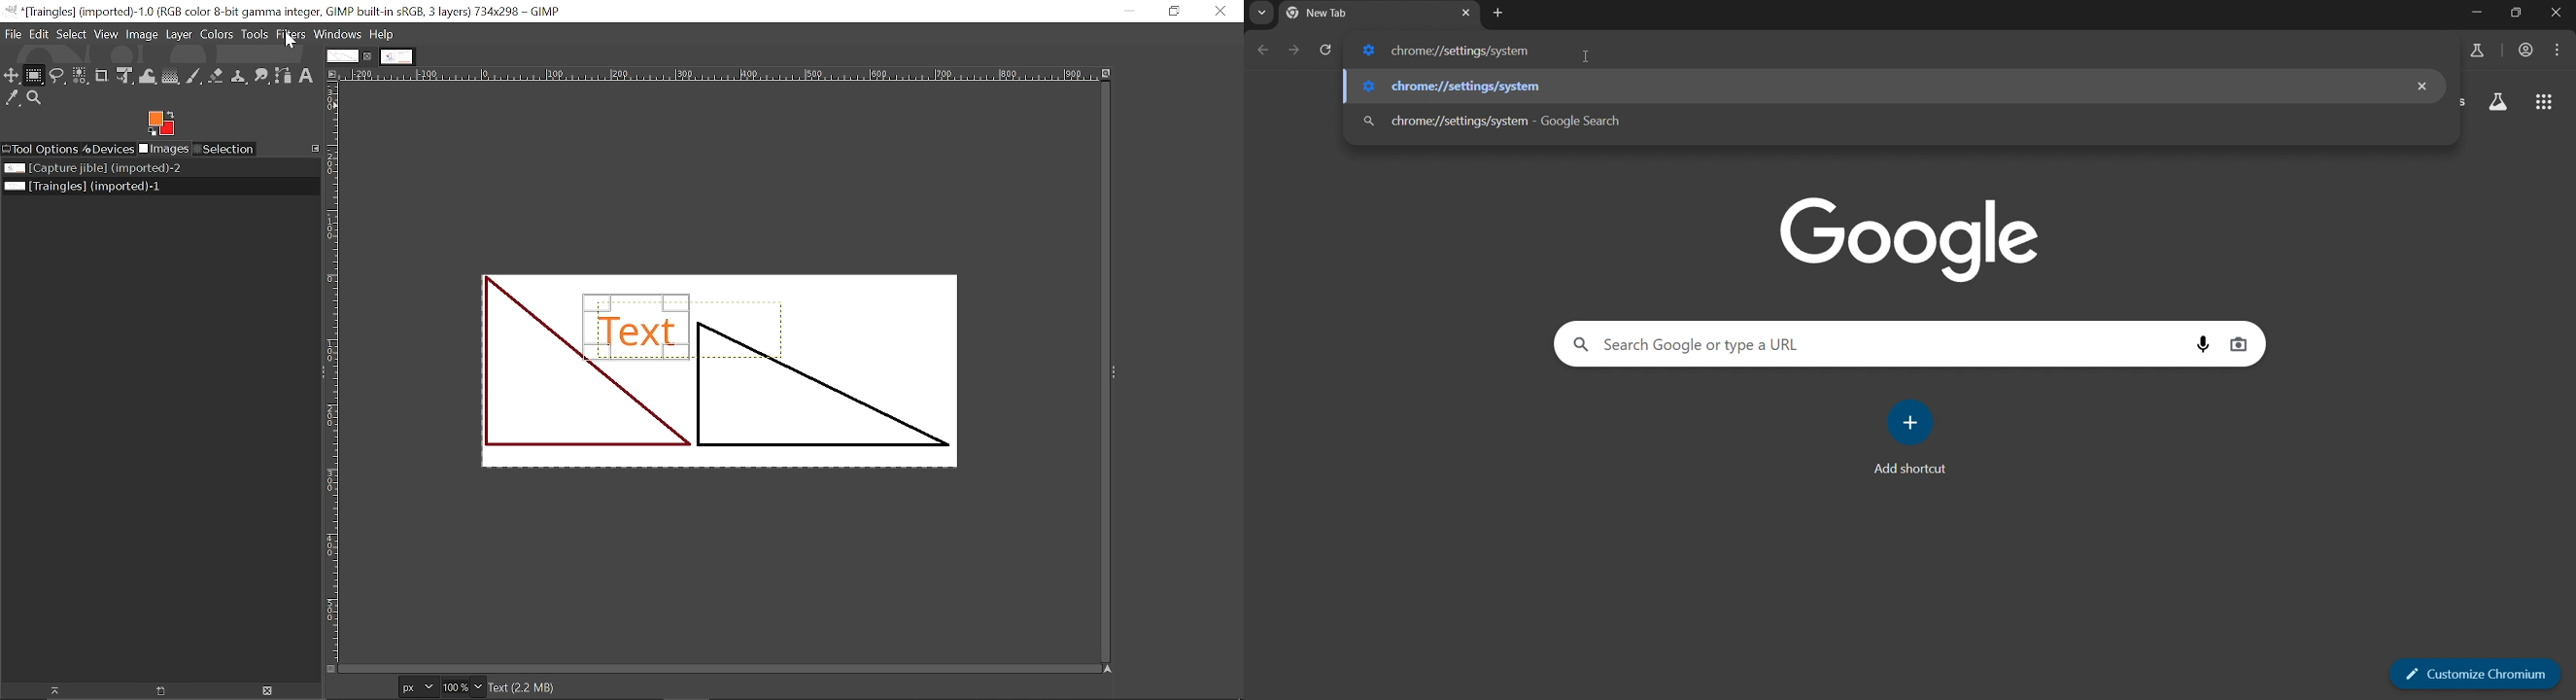 The width and height of the screenshot is (2576, 700). Describe the element at coordinates (2558, 15) in the screenshot. I see `Close` at that location.